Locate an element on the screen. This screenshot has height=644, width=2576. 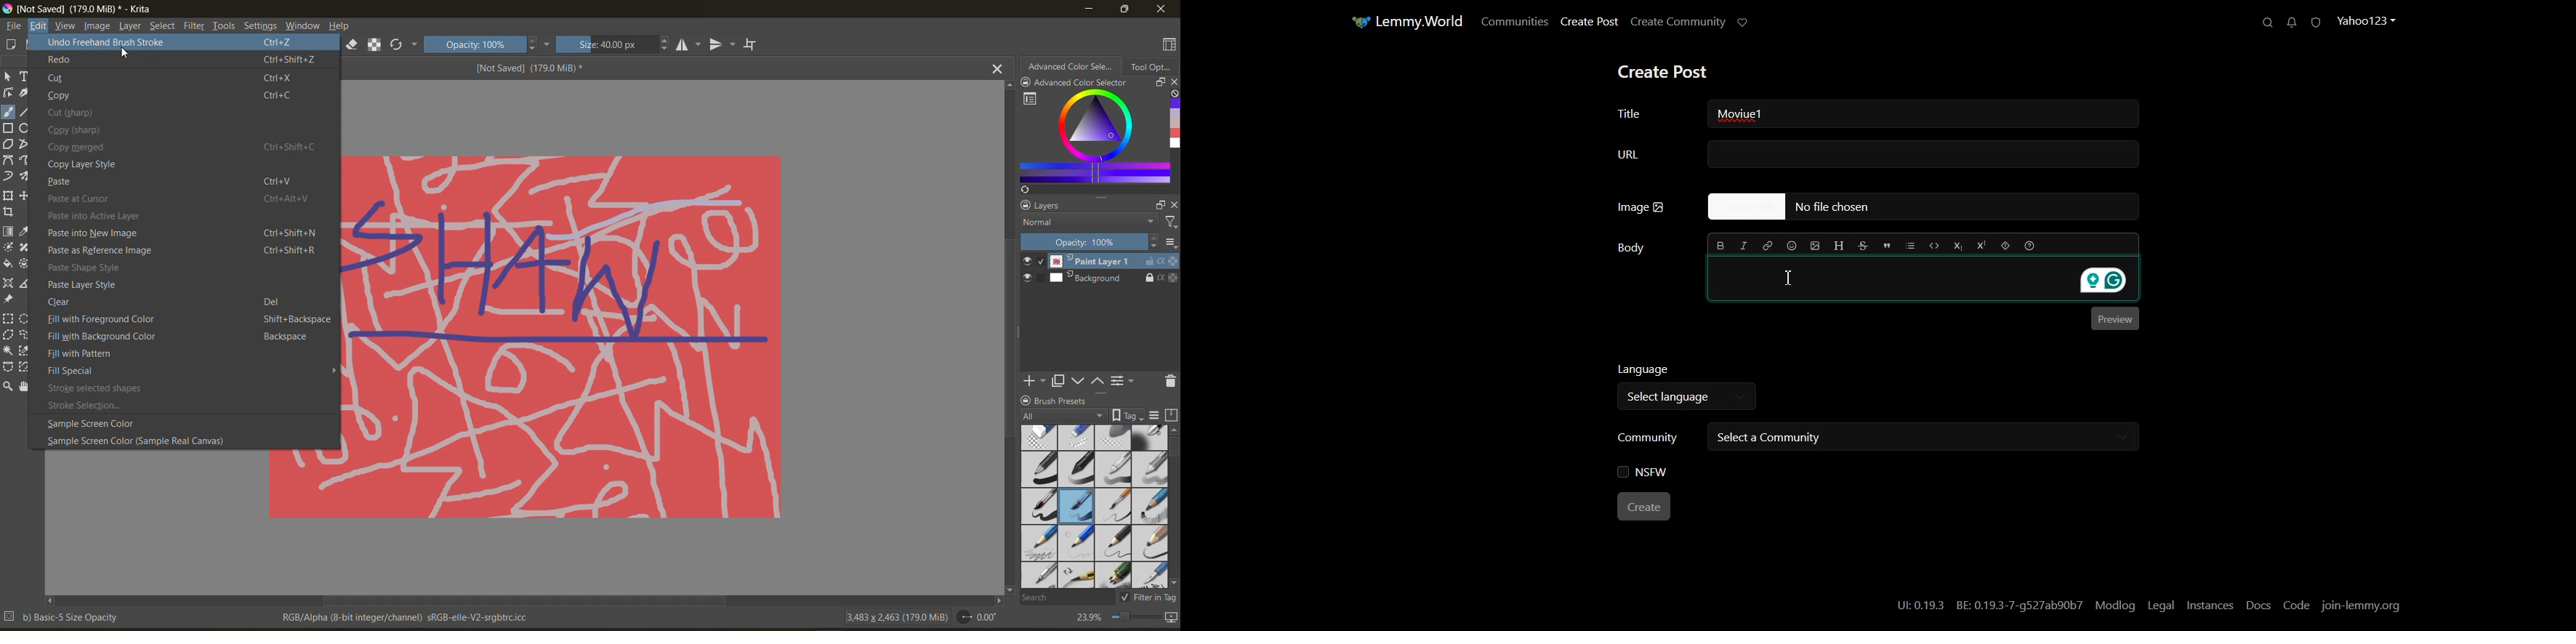
Communities is located at coordinates (1513, 21).